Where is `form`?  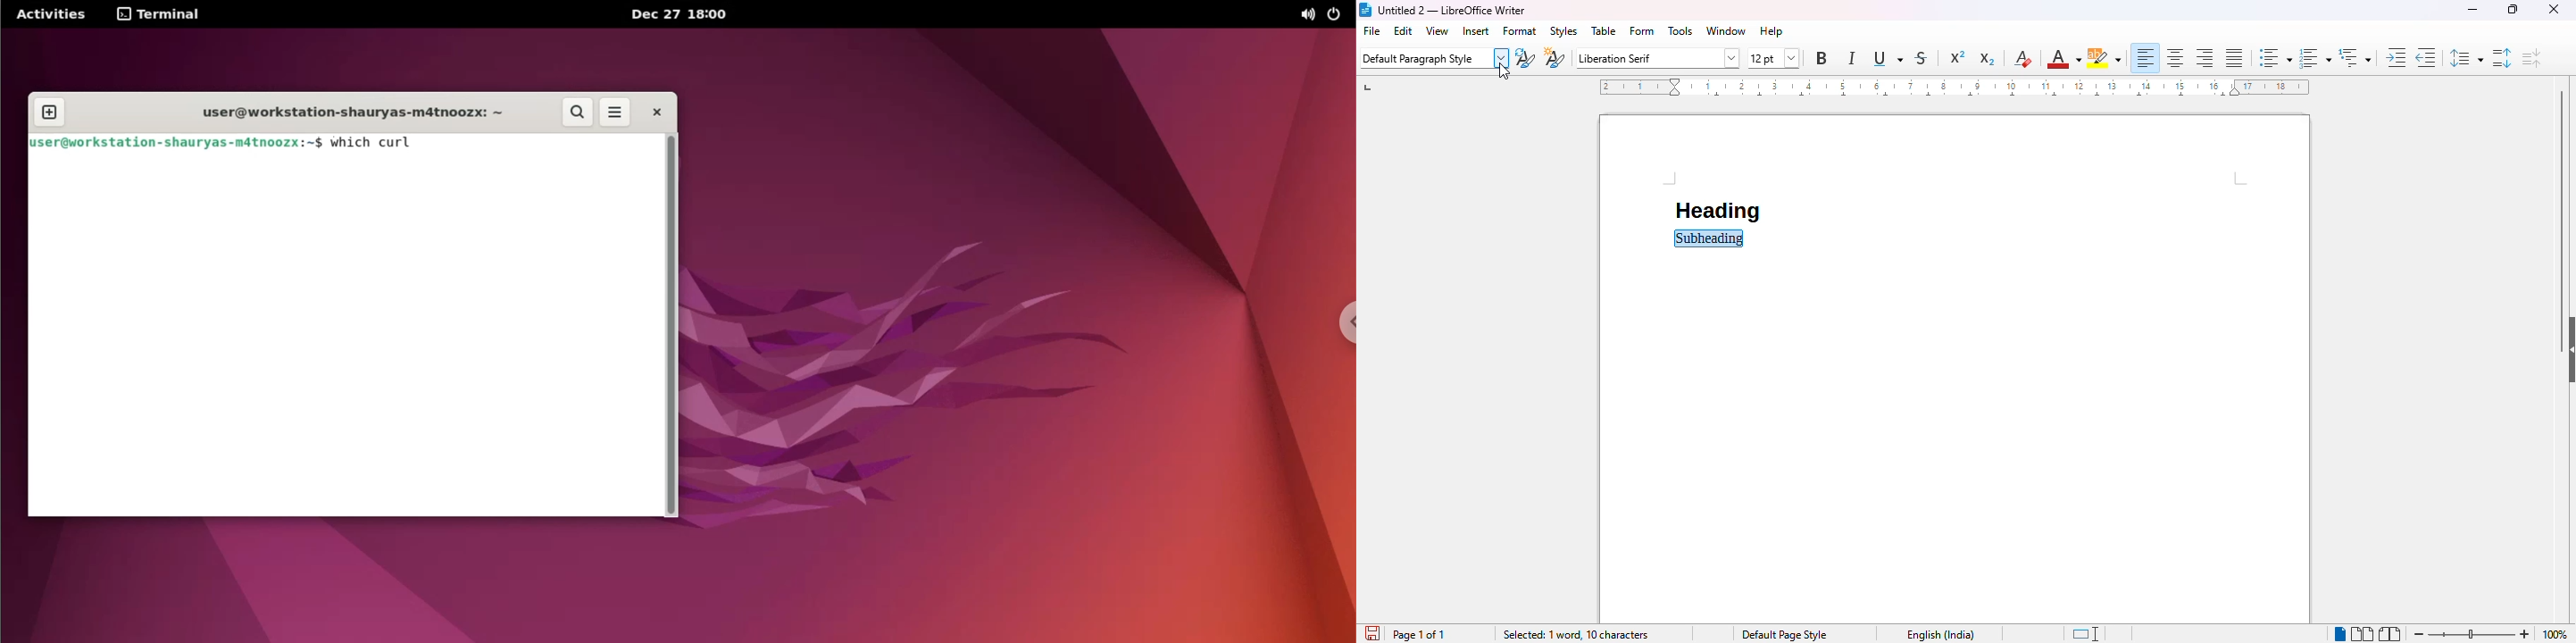 form is located at coordinates (1642, 31).